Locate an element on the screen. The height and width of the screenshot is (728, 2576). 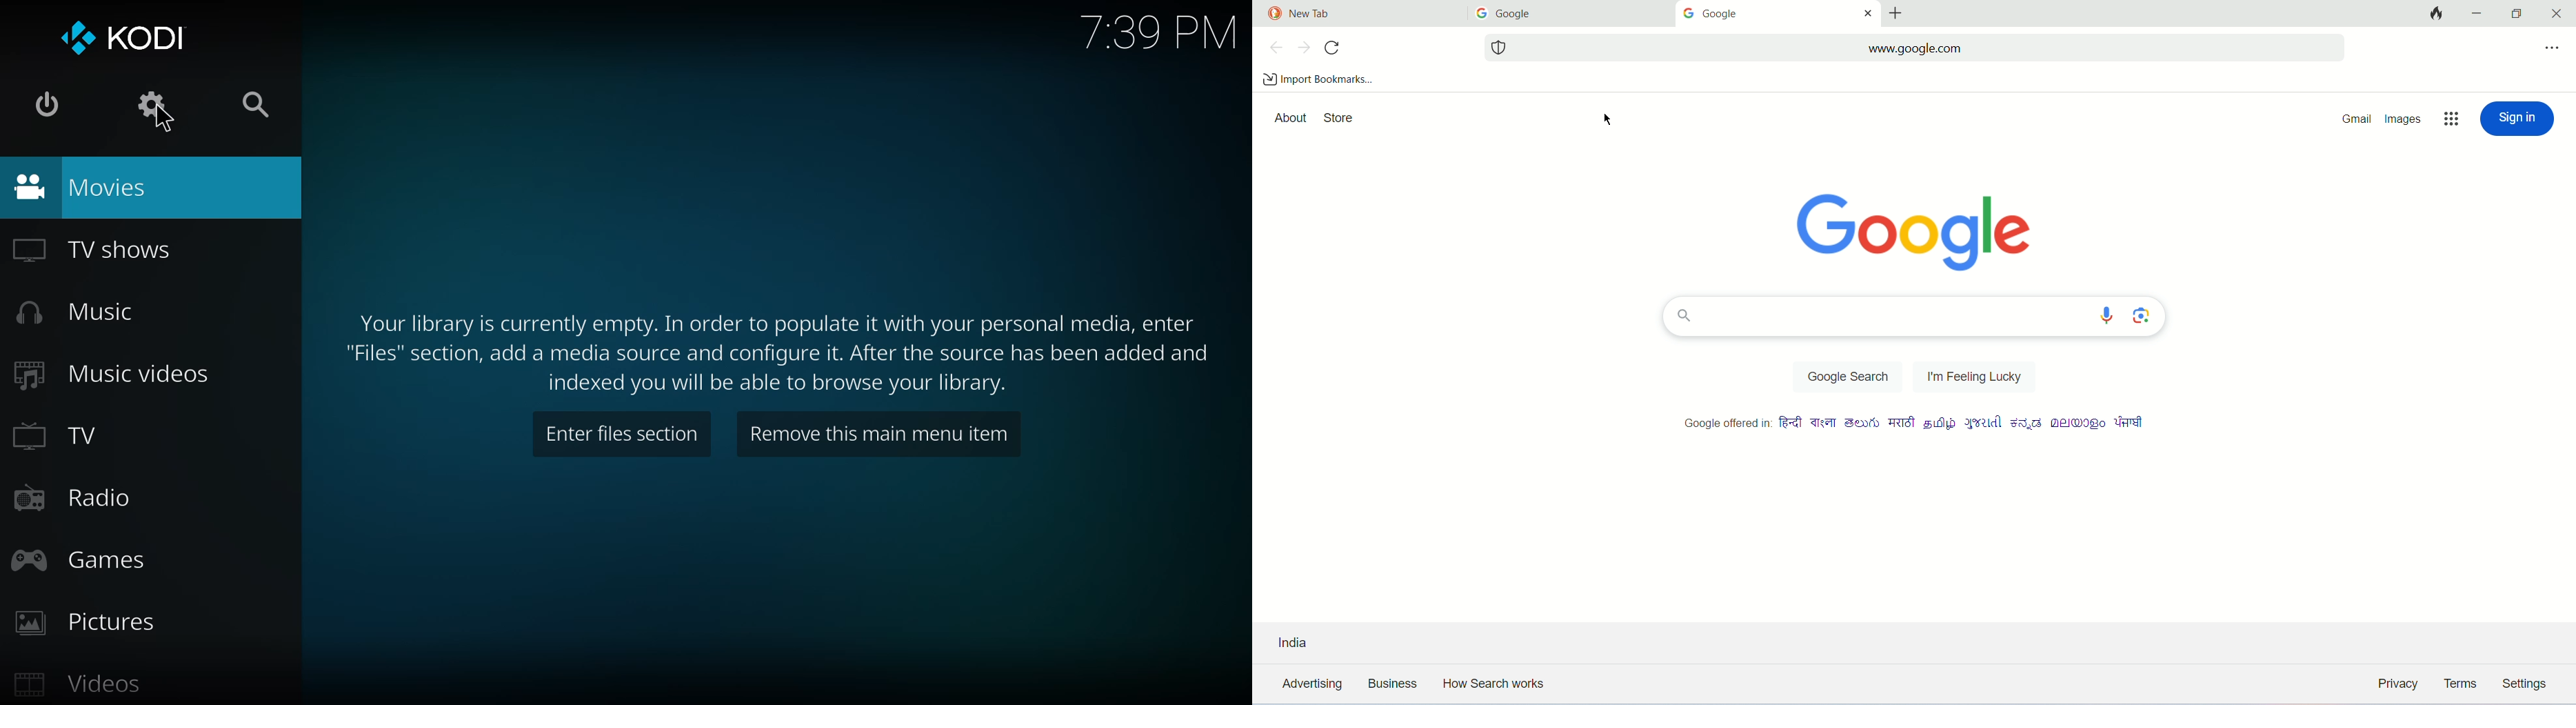
settings is located at coordinates (2519, 684).